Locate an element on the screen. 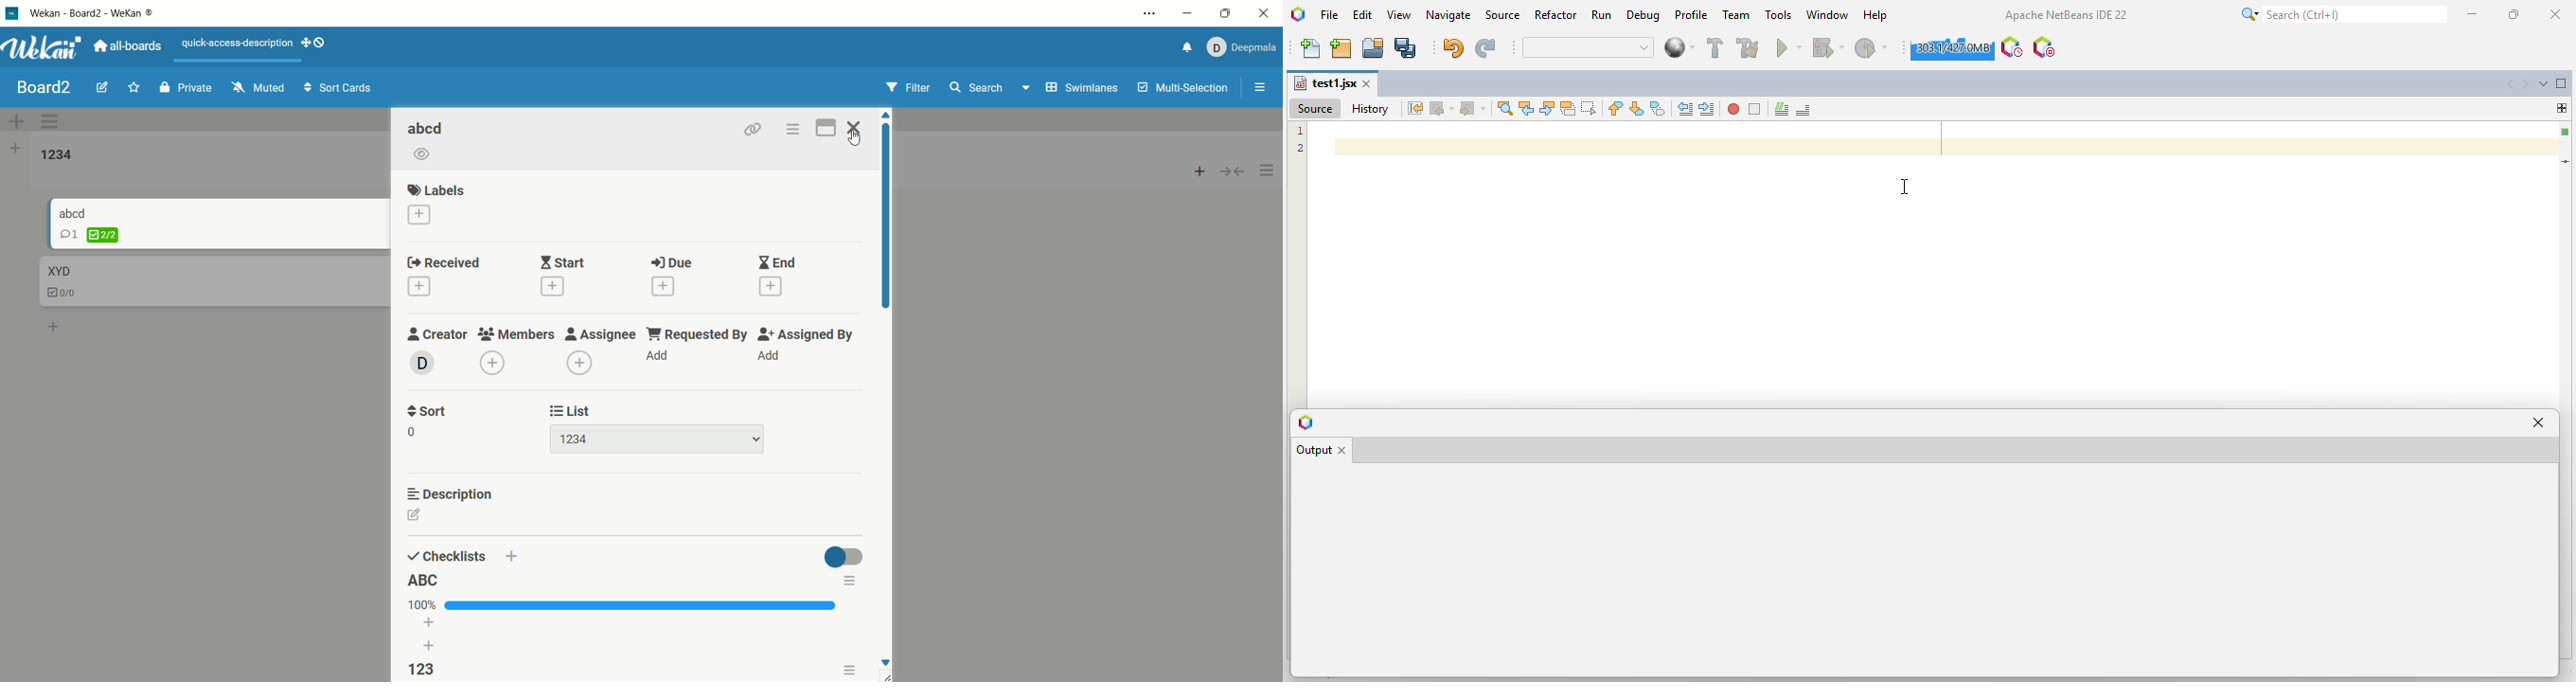 Image resolution: width=2576 pixels, height=700 pixels. add is located at coordinates (518, 556).